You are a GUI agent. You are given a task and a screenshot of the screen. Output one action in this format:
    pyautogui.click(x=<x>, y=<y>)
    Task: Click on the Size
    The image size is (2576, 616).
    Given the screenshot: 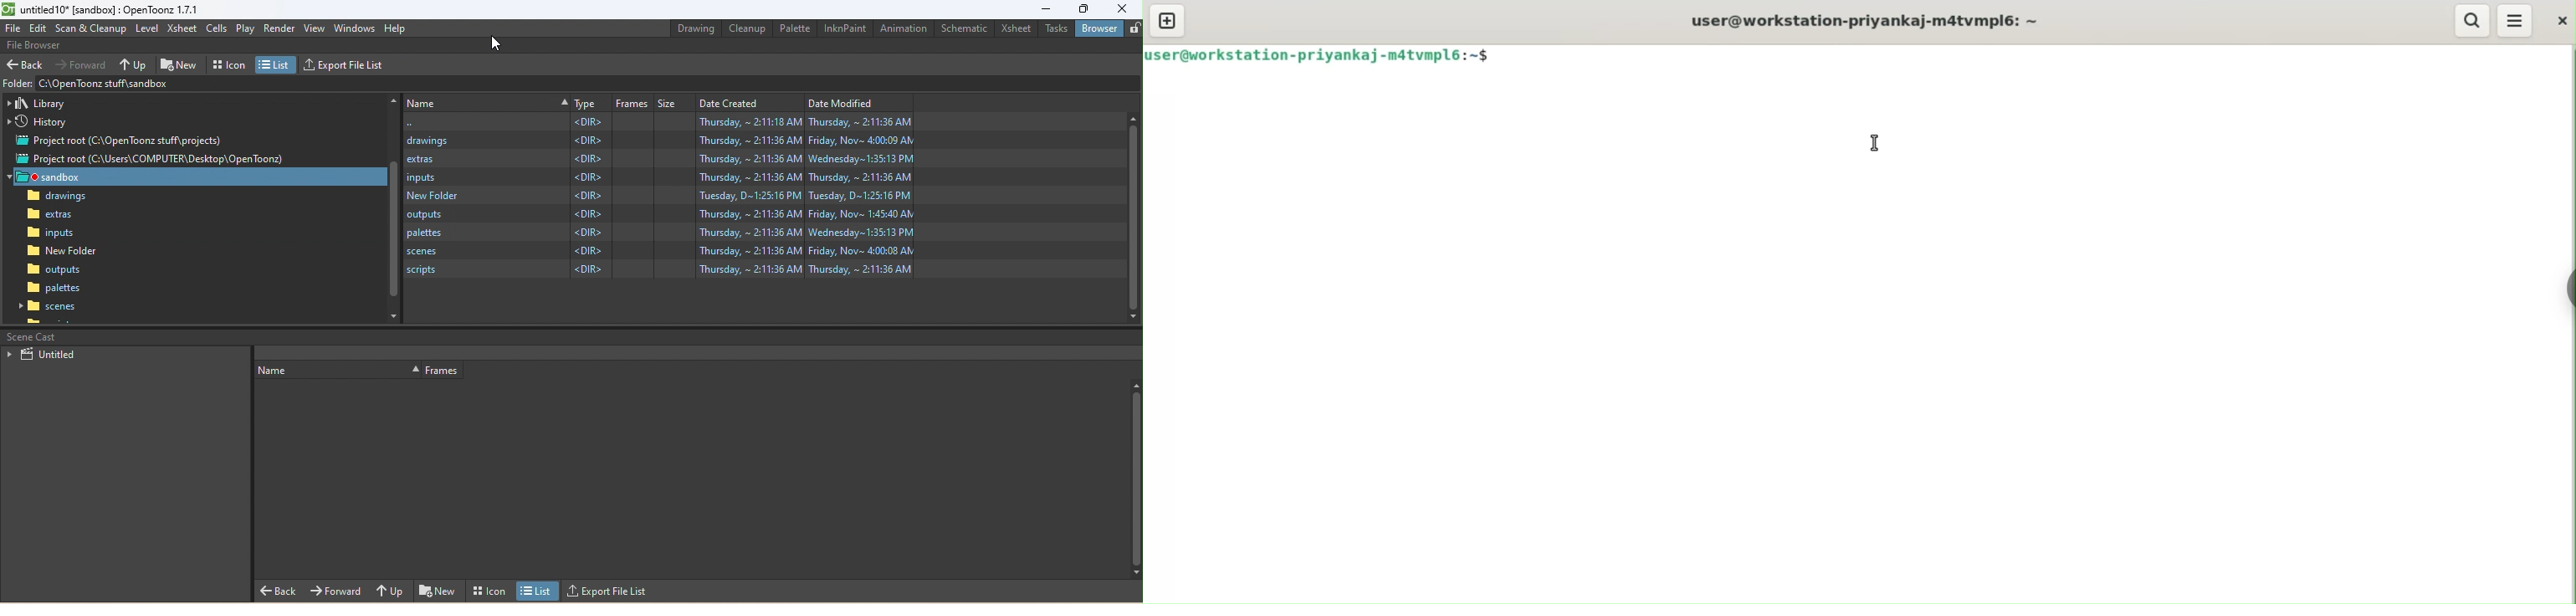 What is the action you would take?
    pyautogui.click(x=675, y=105)
    